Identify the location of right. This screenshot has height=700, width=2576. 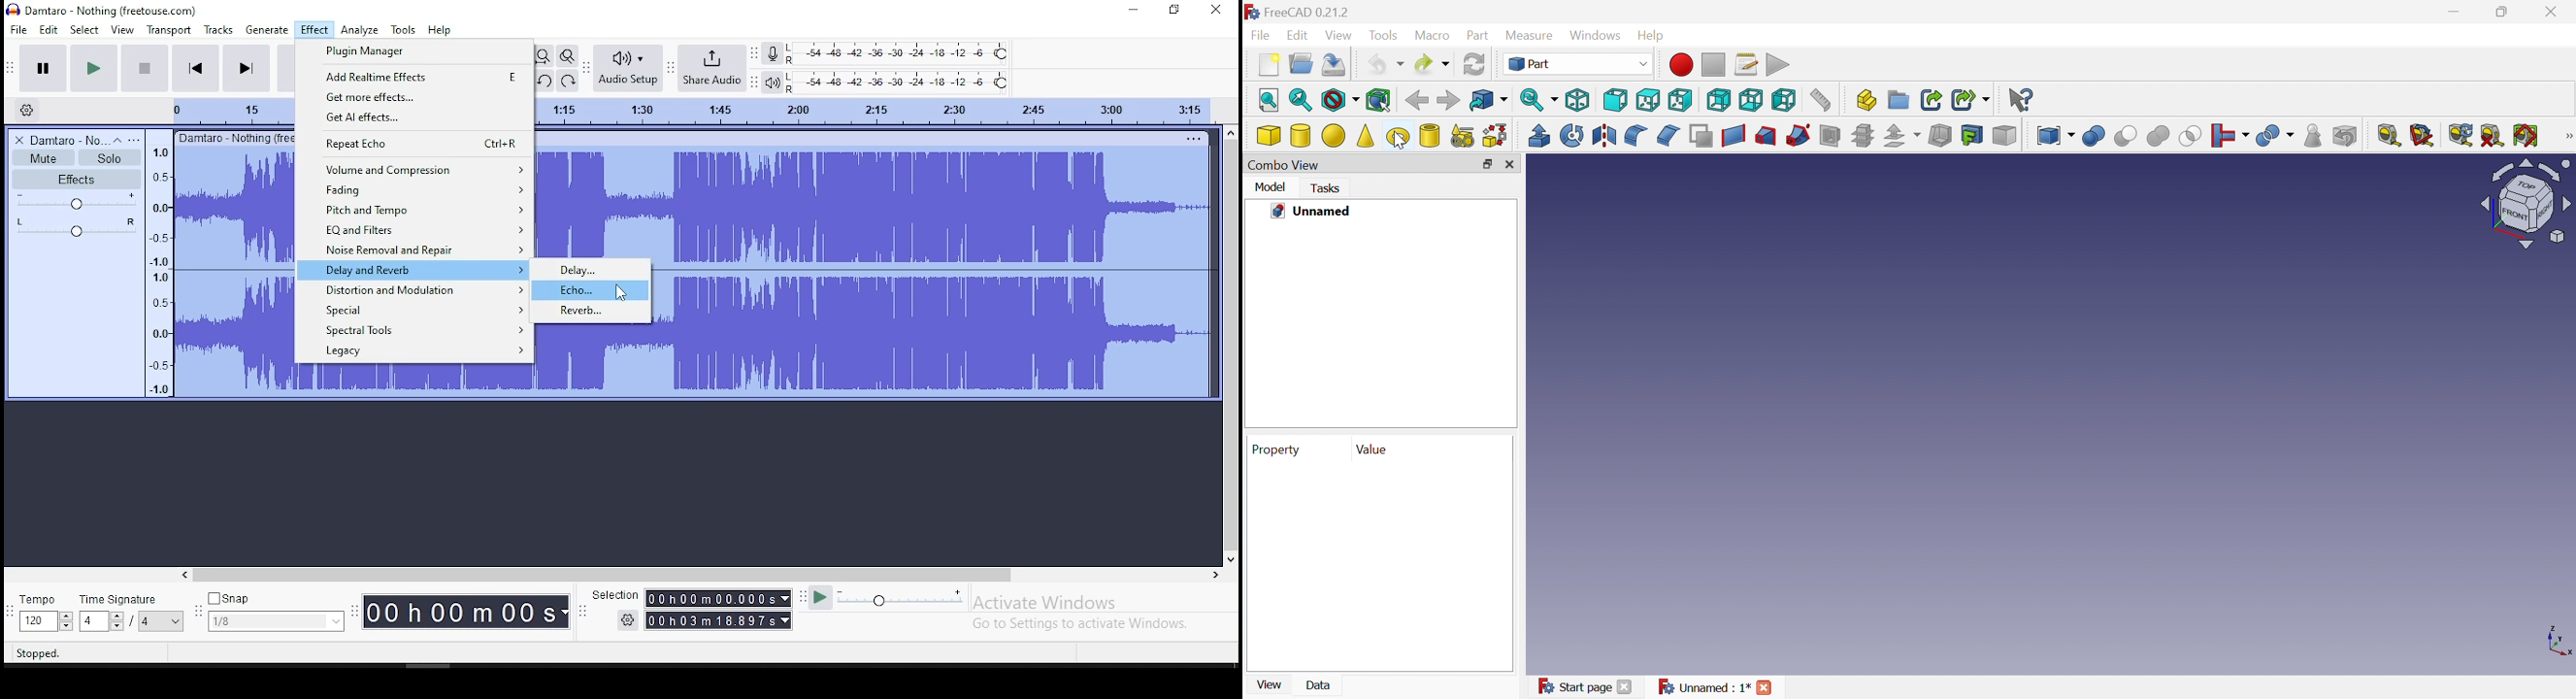
(1215, 574).